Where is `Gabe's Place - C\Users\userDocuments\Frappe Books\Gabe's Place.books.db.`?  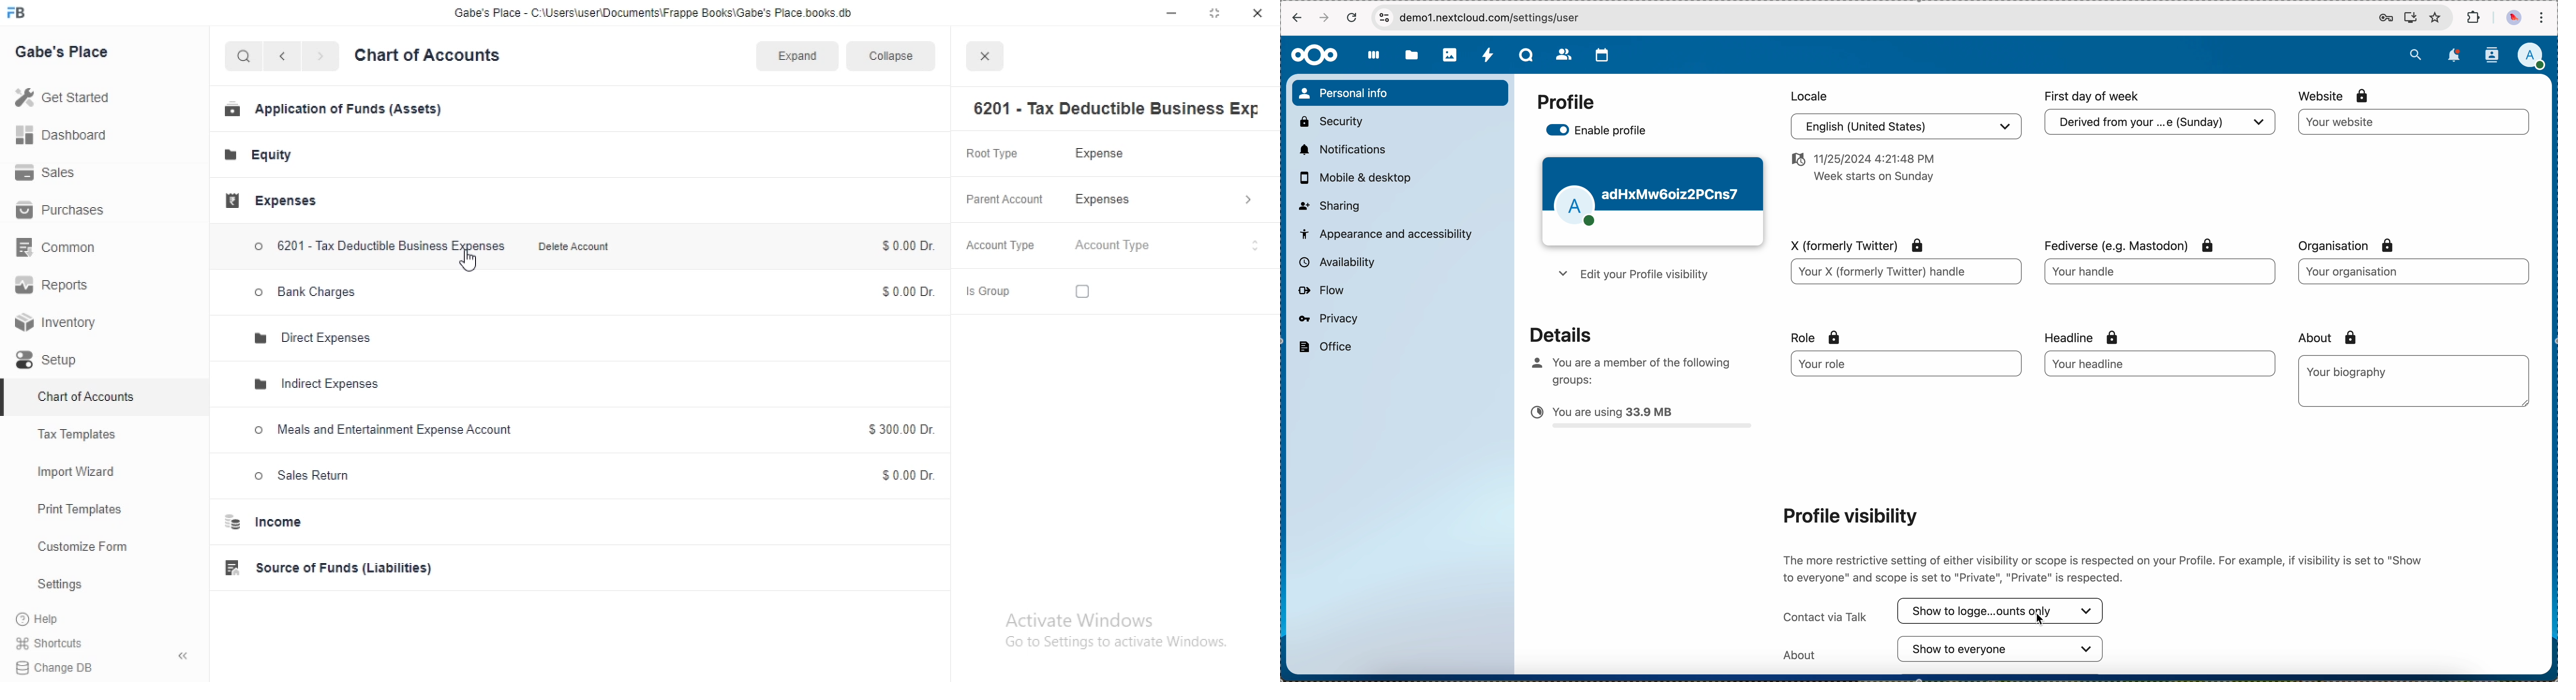 Gabe's Place - C\Users\userDocuments\Frappe Books\Gabe's Place.books.db. is located at coordinates (656, 16).